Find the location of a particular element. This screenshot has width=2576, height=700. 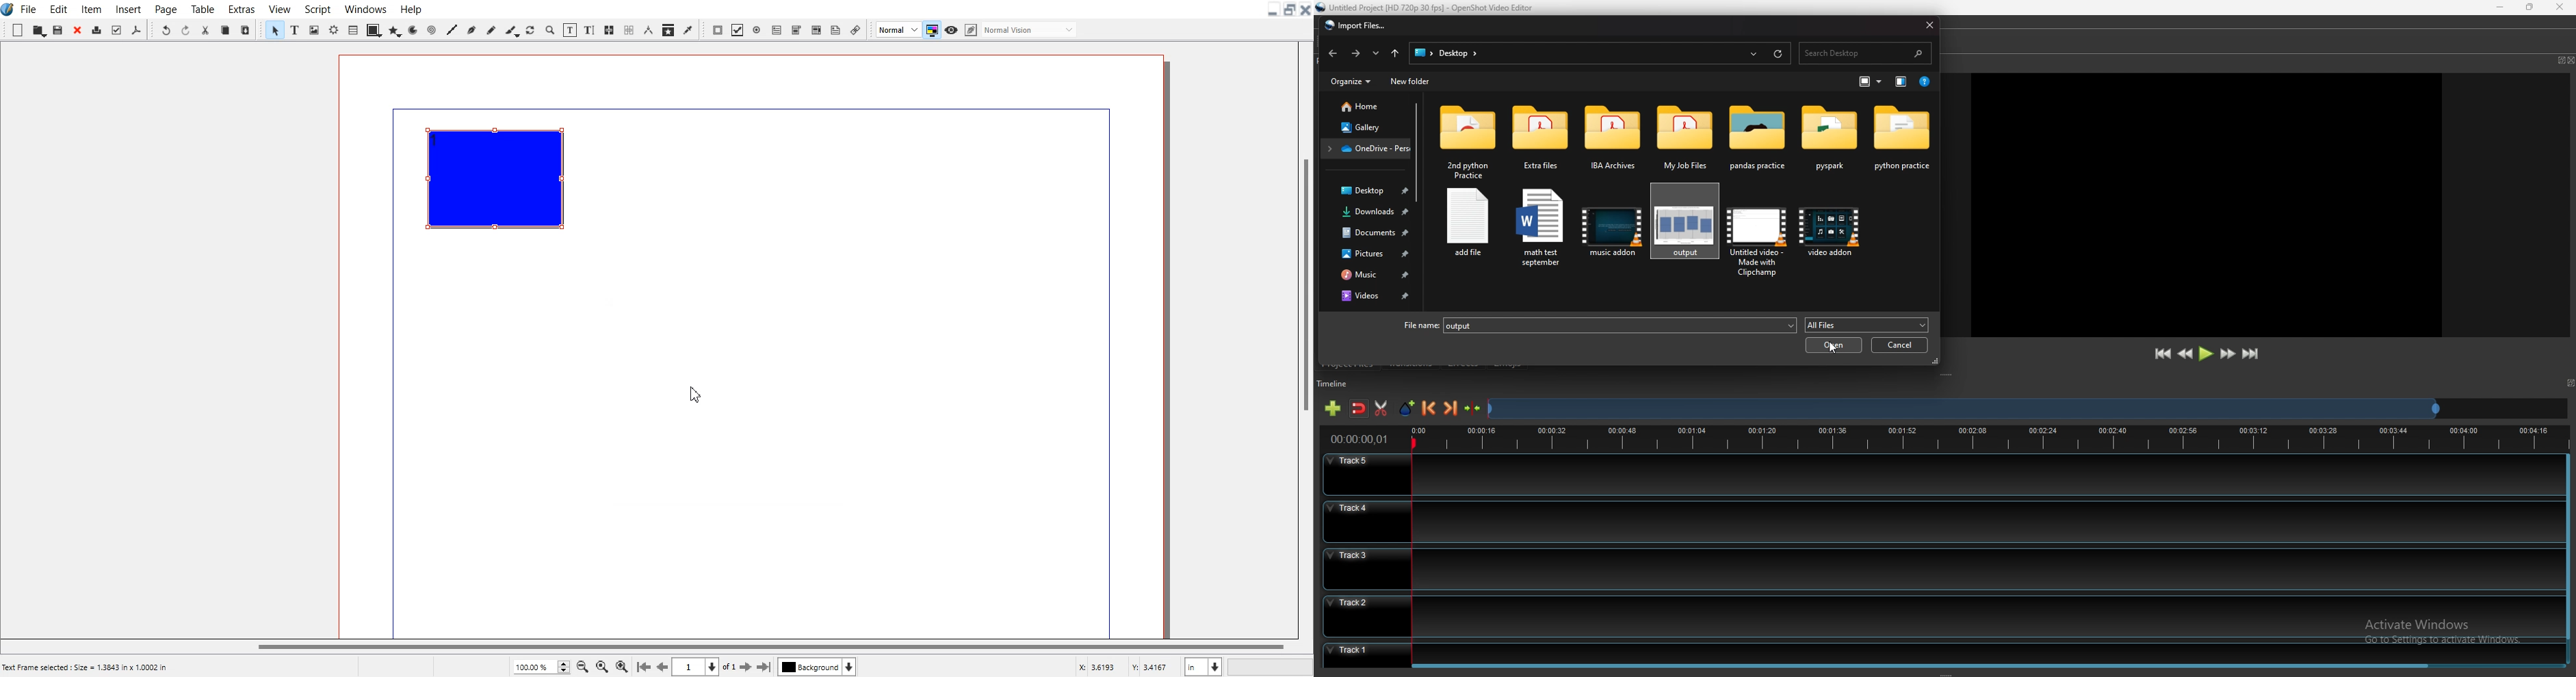

folder is located at coordinates (1365, 149).